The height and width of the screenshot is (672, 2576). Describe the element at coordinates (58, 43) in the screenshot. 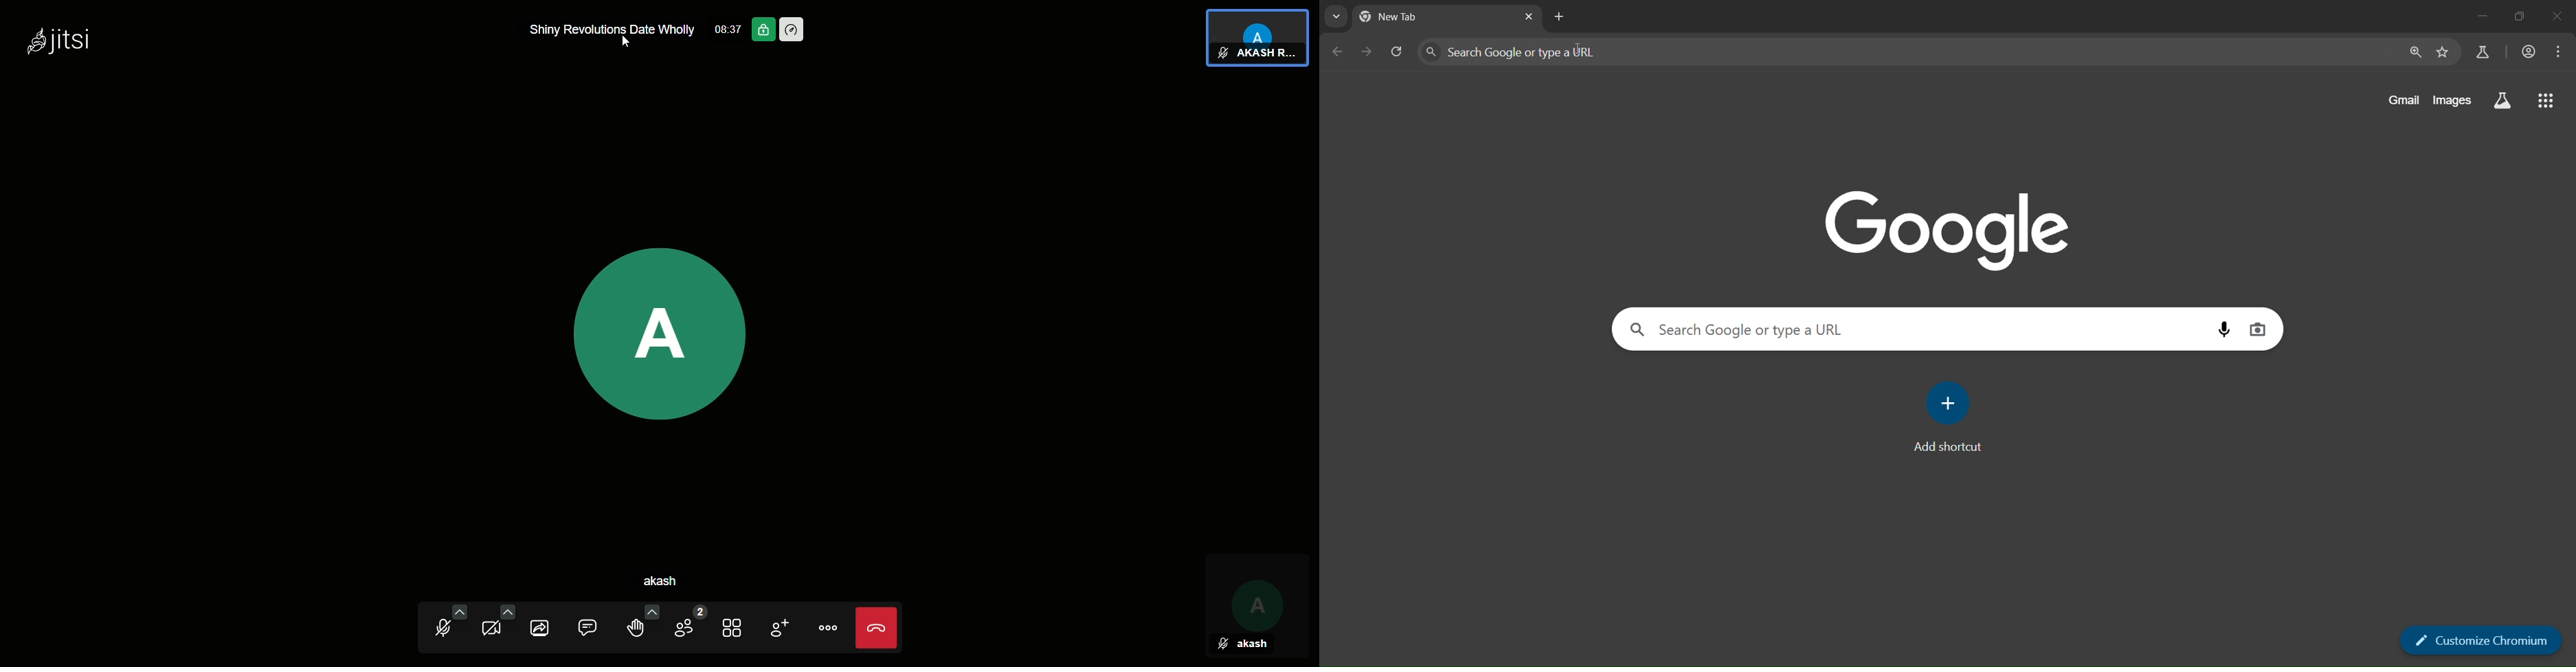

I see `jitsi` at that location.